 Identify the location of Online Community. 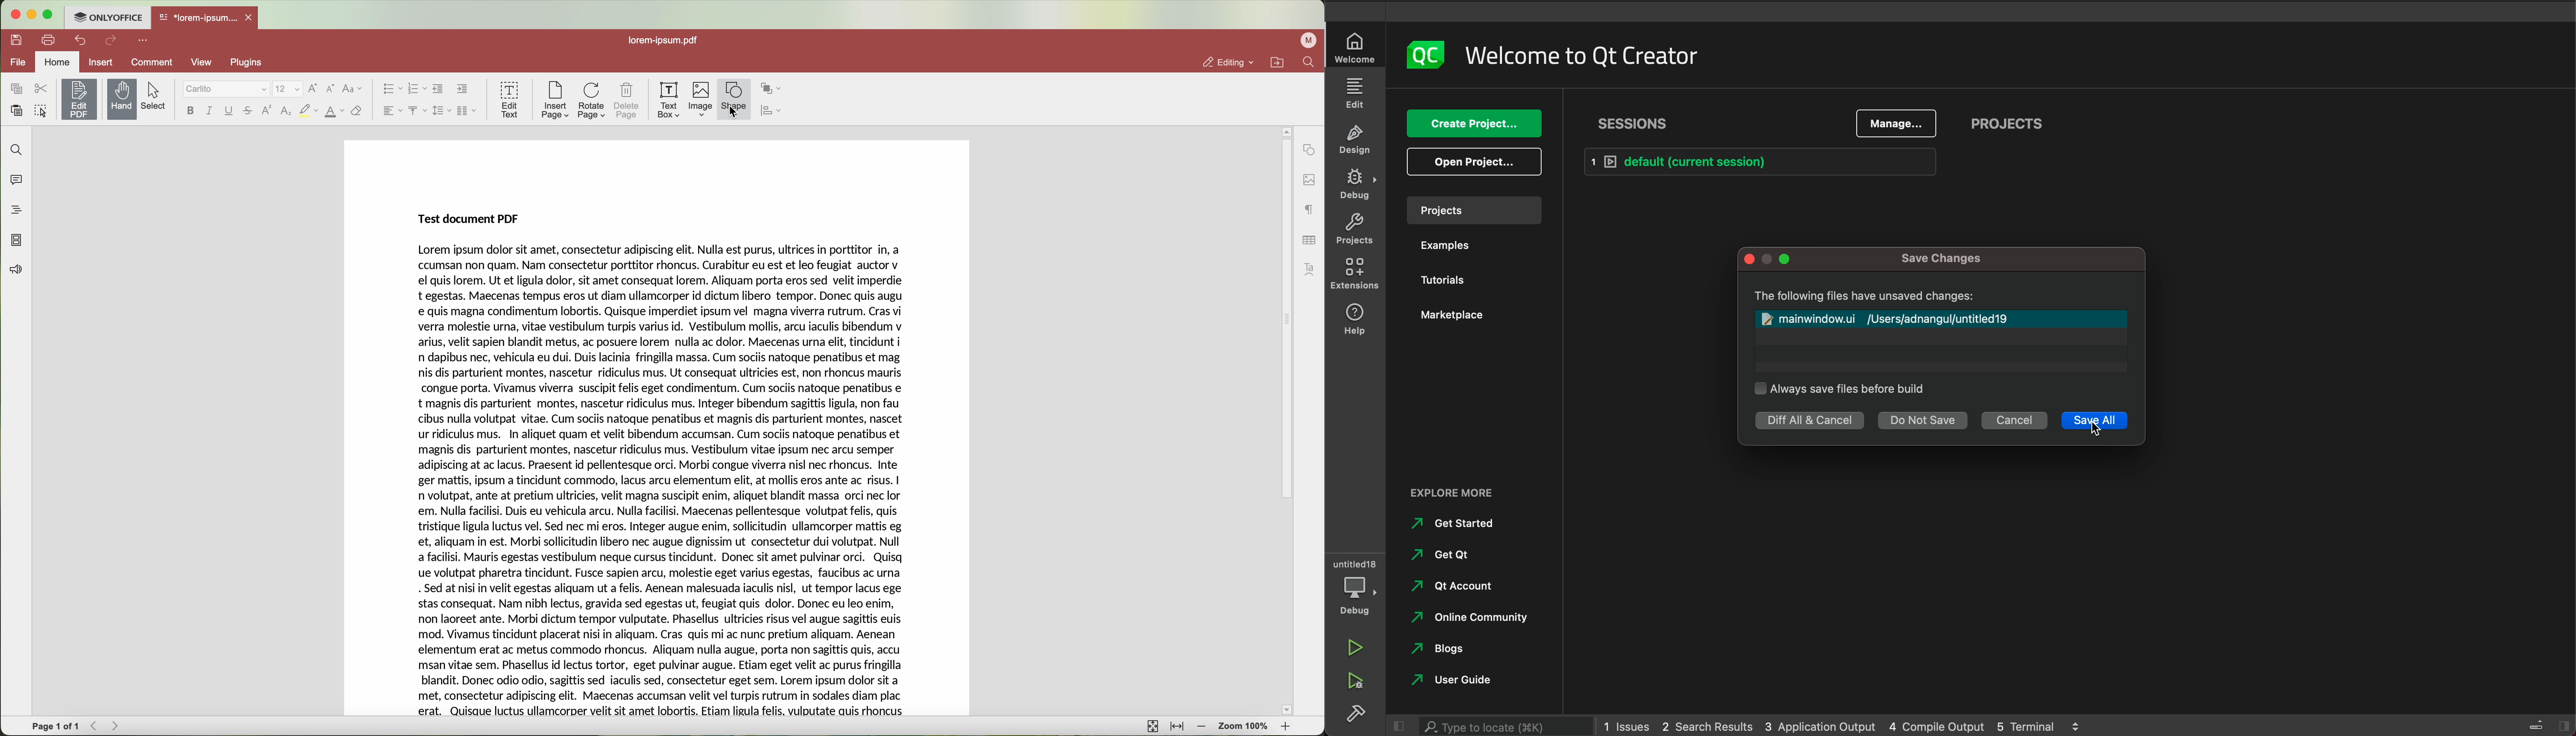
(1470, 618).